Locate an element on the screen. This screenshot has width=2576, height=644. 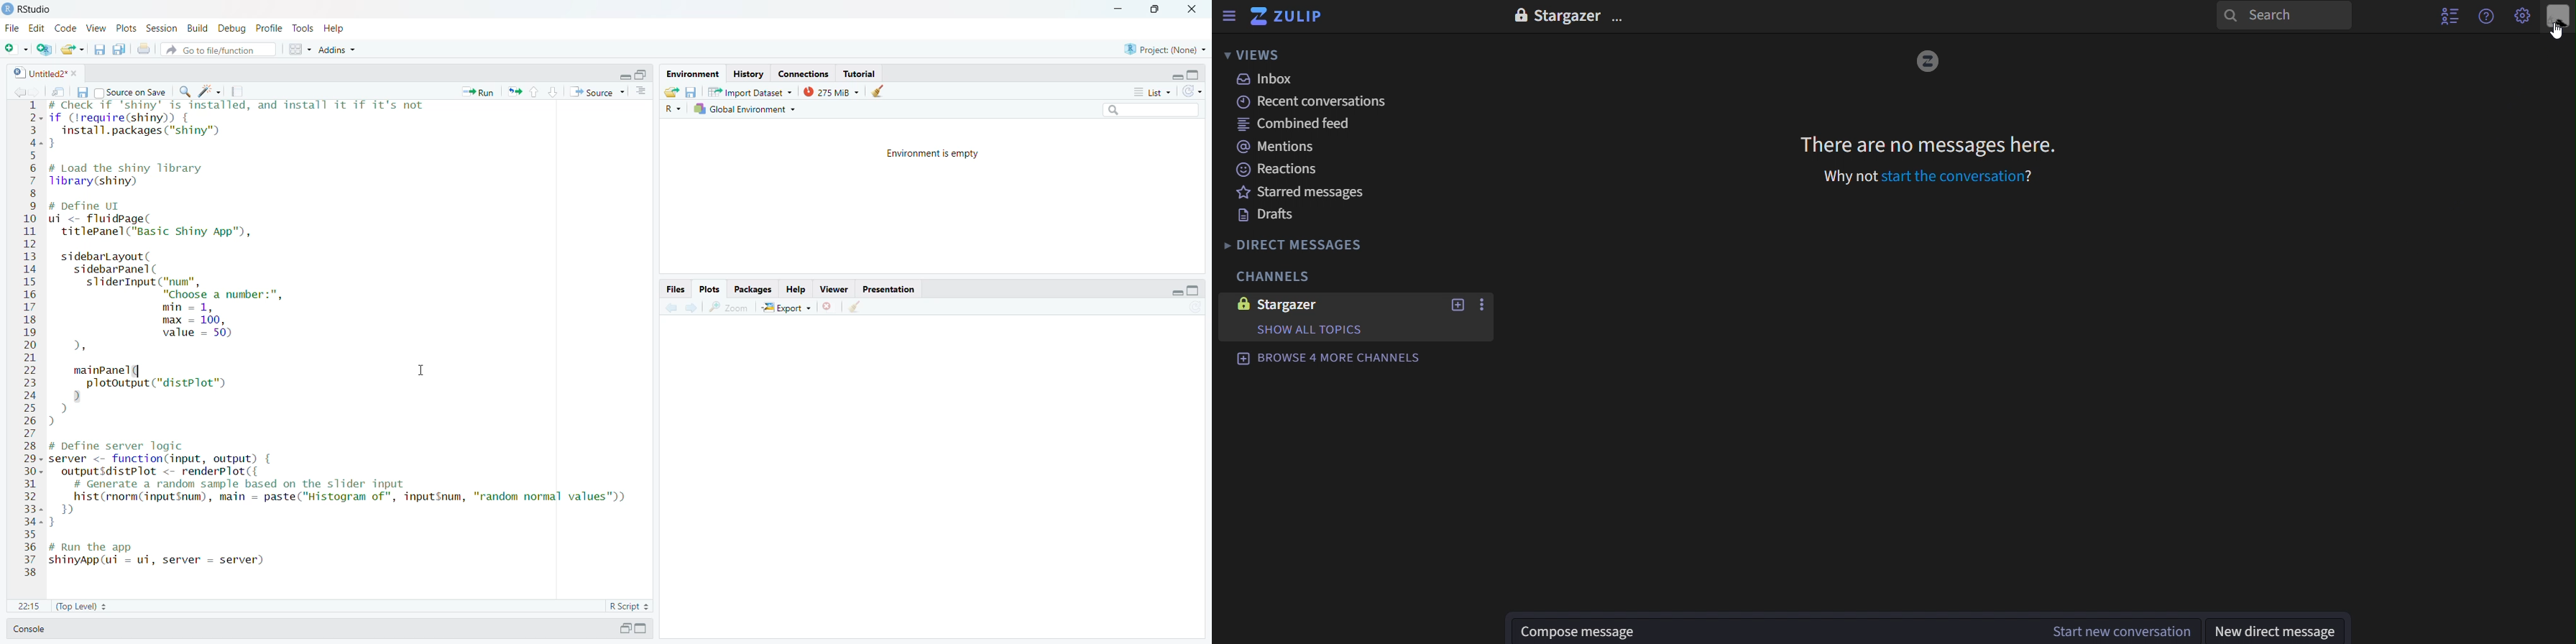
minimize is located at coordinates (1118, 9).